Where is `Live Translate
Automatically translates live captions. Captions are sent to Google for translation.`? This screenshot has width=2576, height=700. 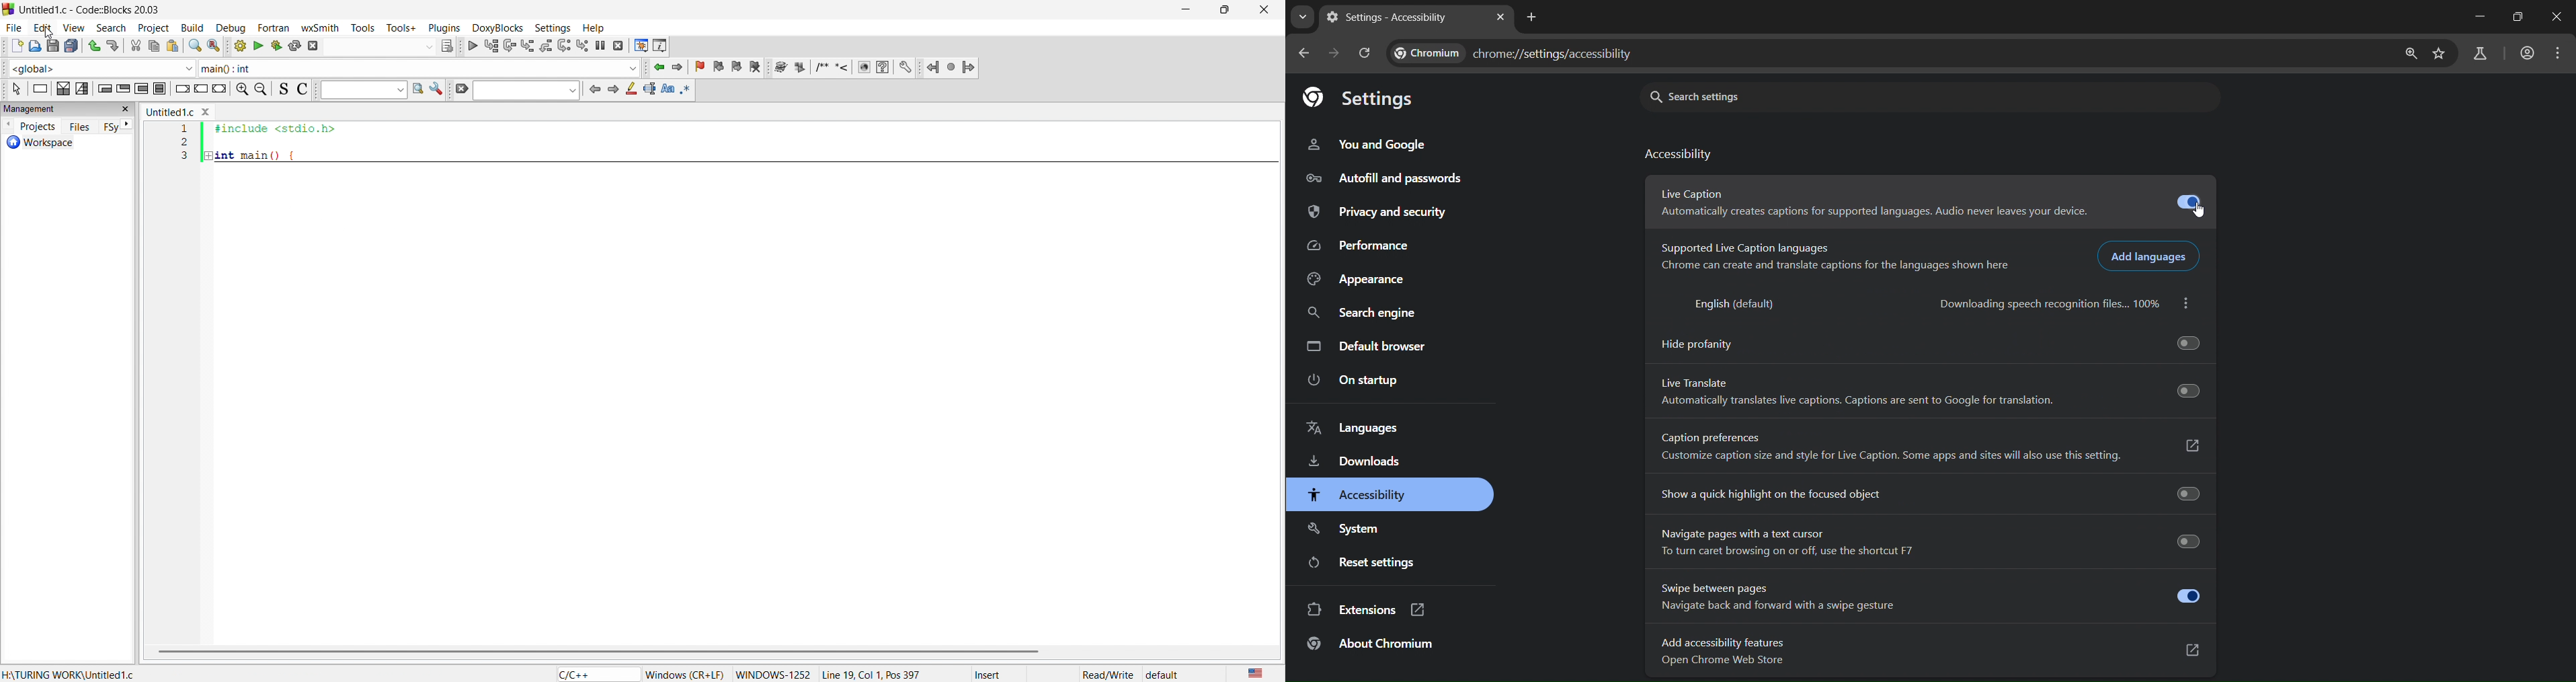 Live Translate
Automatically translates live captions. Captions are sent to Google for translation. is located at coordinates (1931, 389).